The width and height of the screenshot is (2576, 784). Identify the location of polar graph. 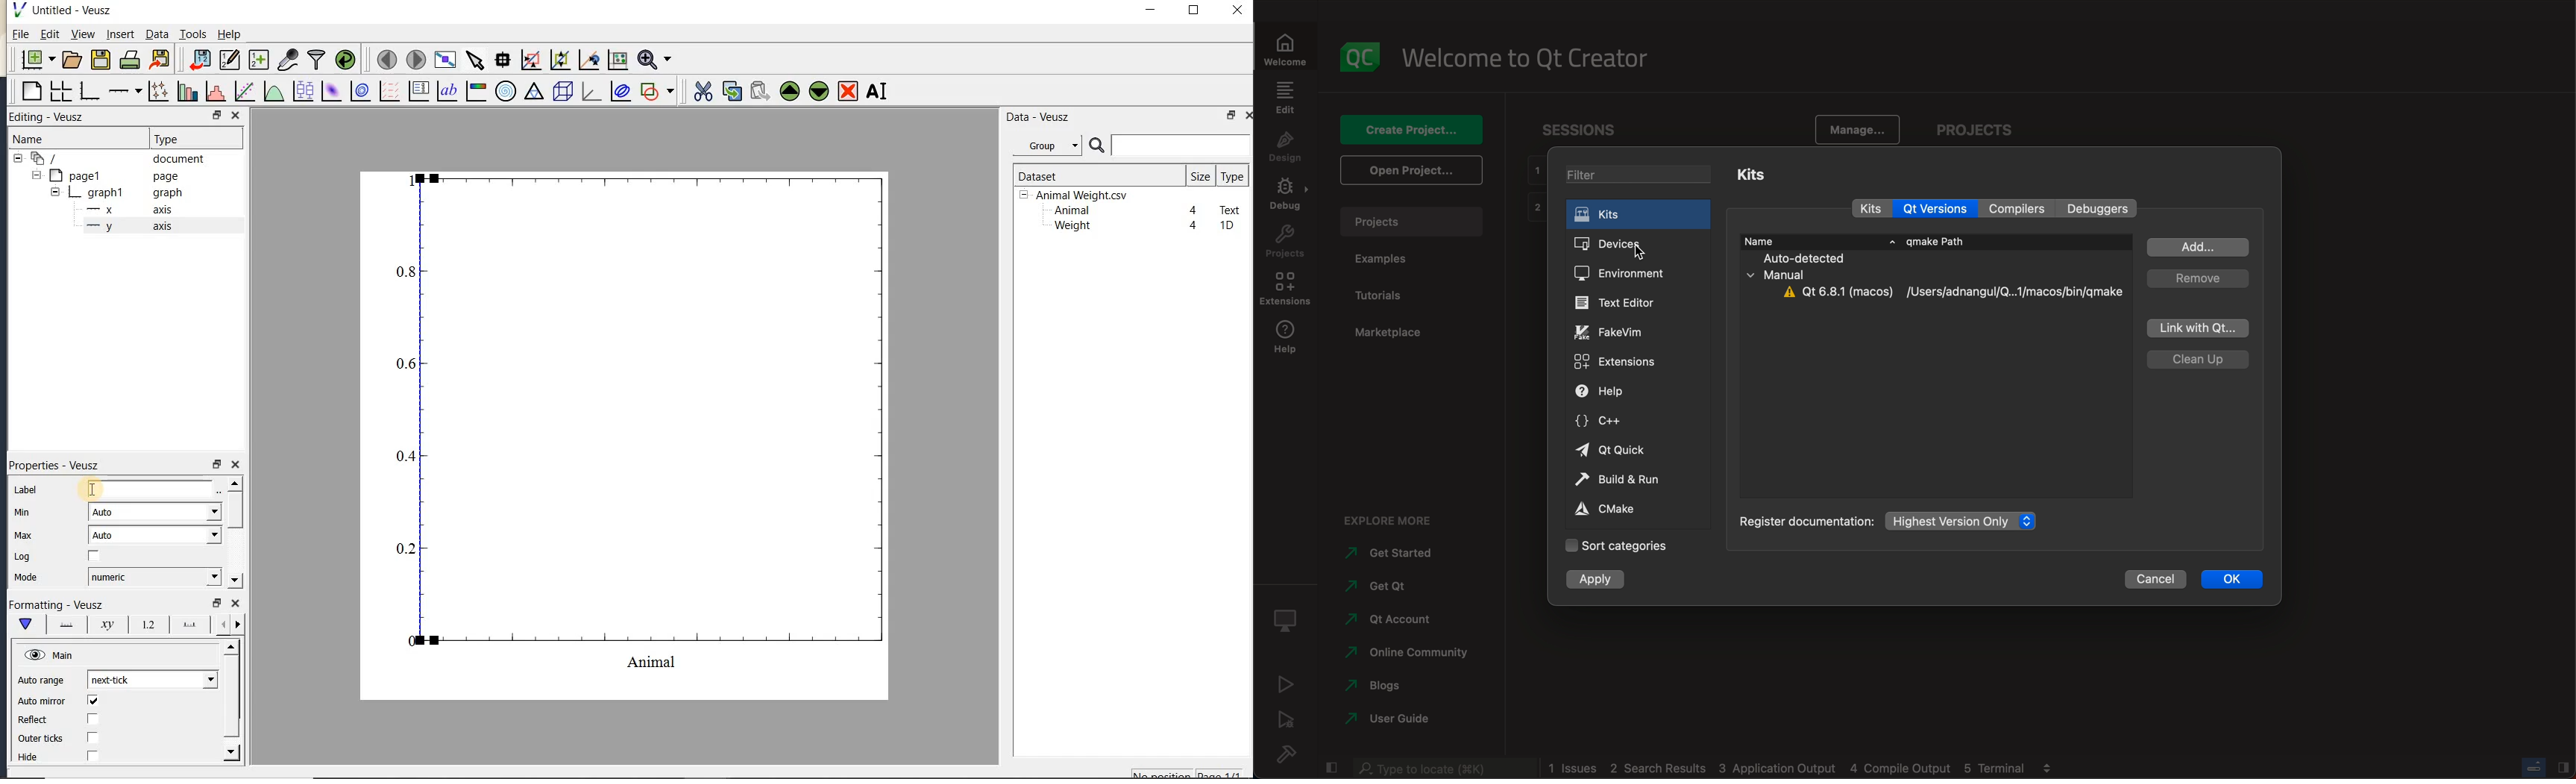
(505, 91).